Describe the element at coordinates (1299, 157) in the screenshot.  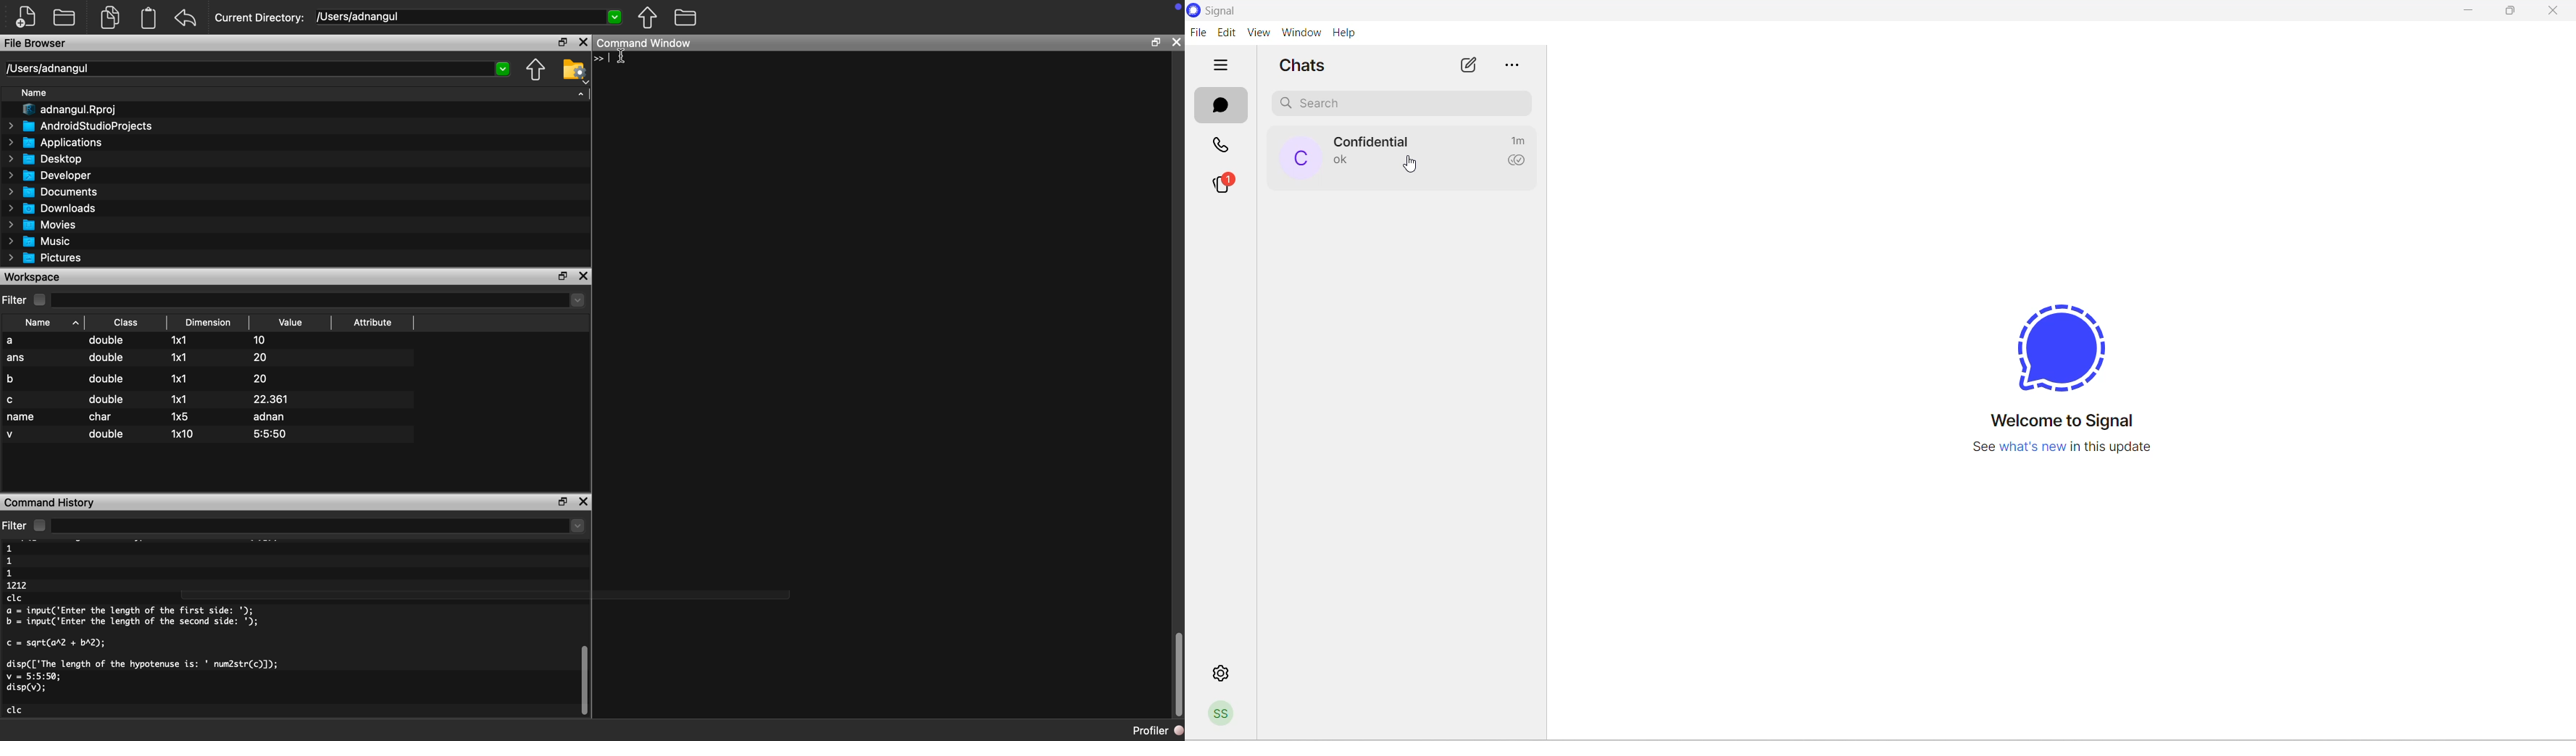
I see `profile picture` at that location.